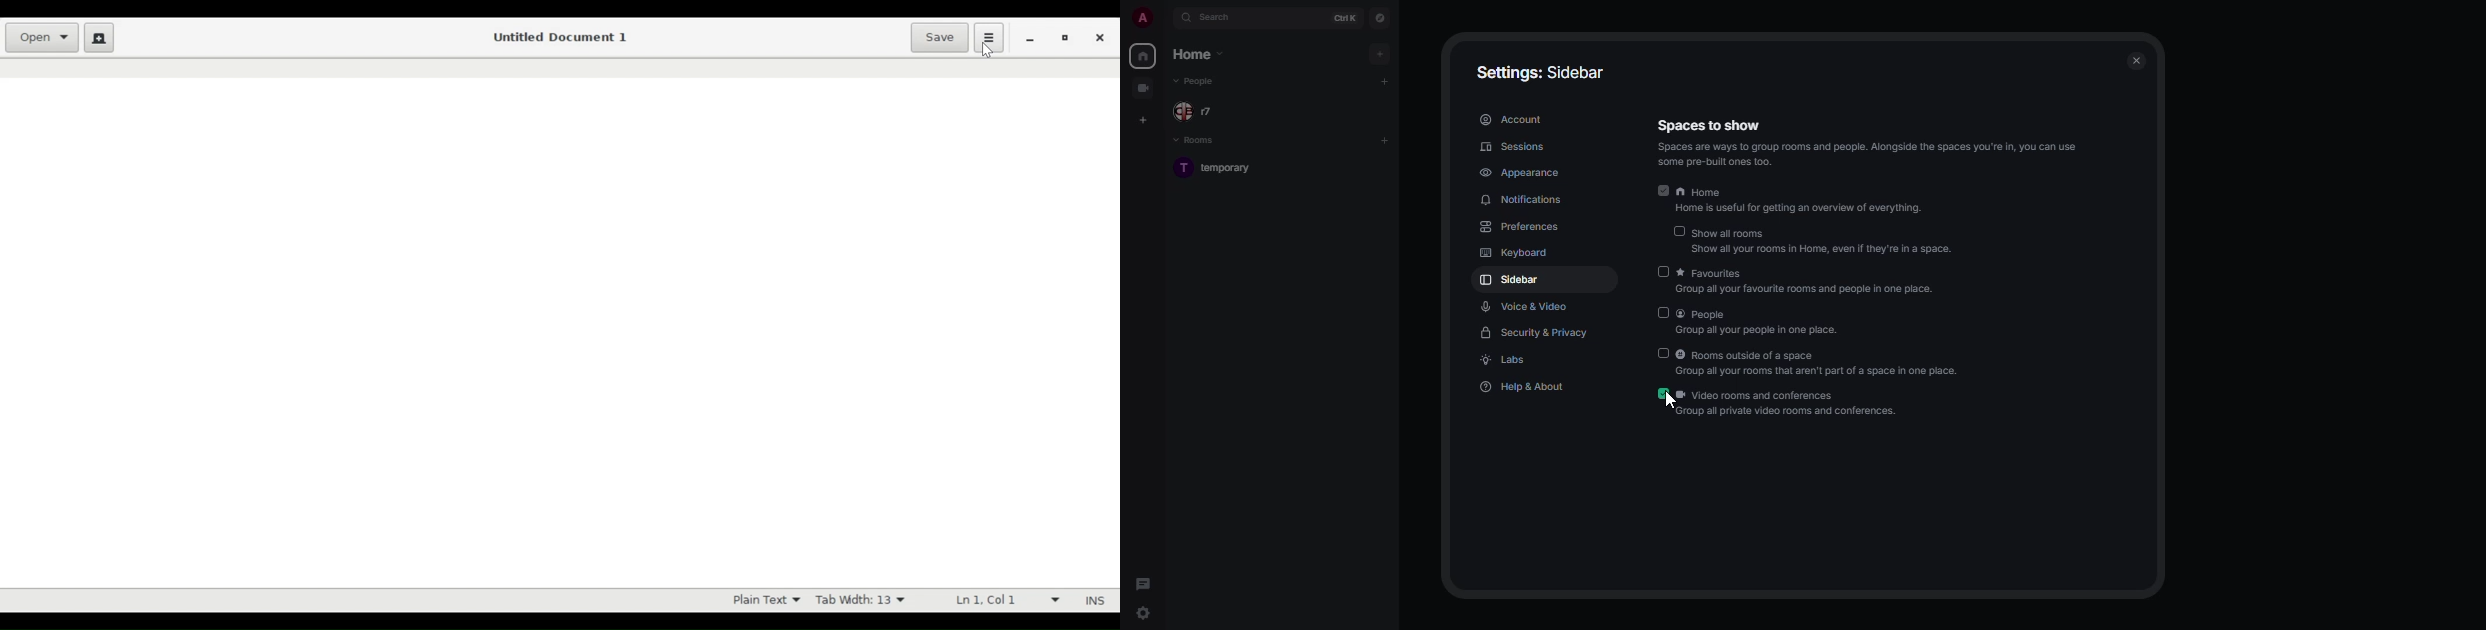 The image size is (2492, 644). What do you see at coordinates (1790, 413) in the screenshot?
I see `"Group all private video rooms and conferences.` at bounding box center [1790, 413].